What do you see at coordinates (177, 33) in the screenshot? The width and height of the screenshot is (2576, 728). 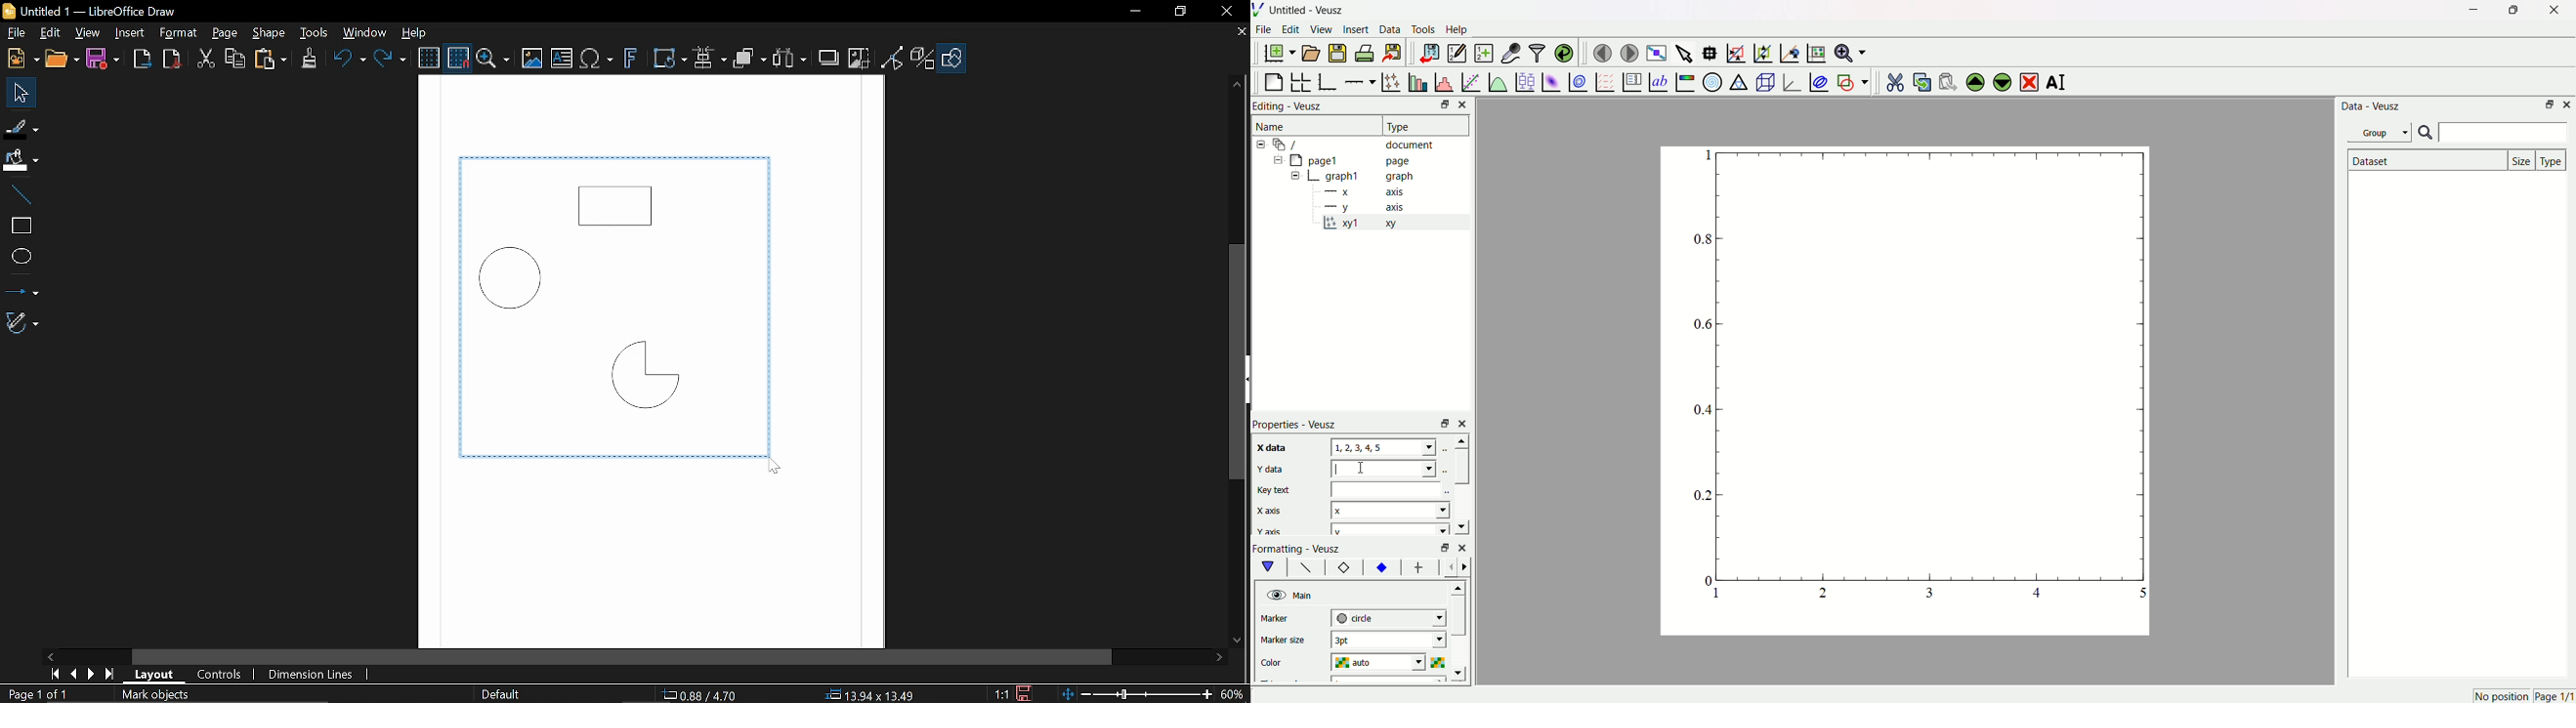 I see `Format` at bounding box center [177, 33].